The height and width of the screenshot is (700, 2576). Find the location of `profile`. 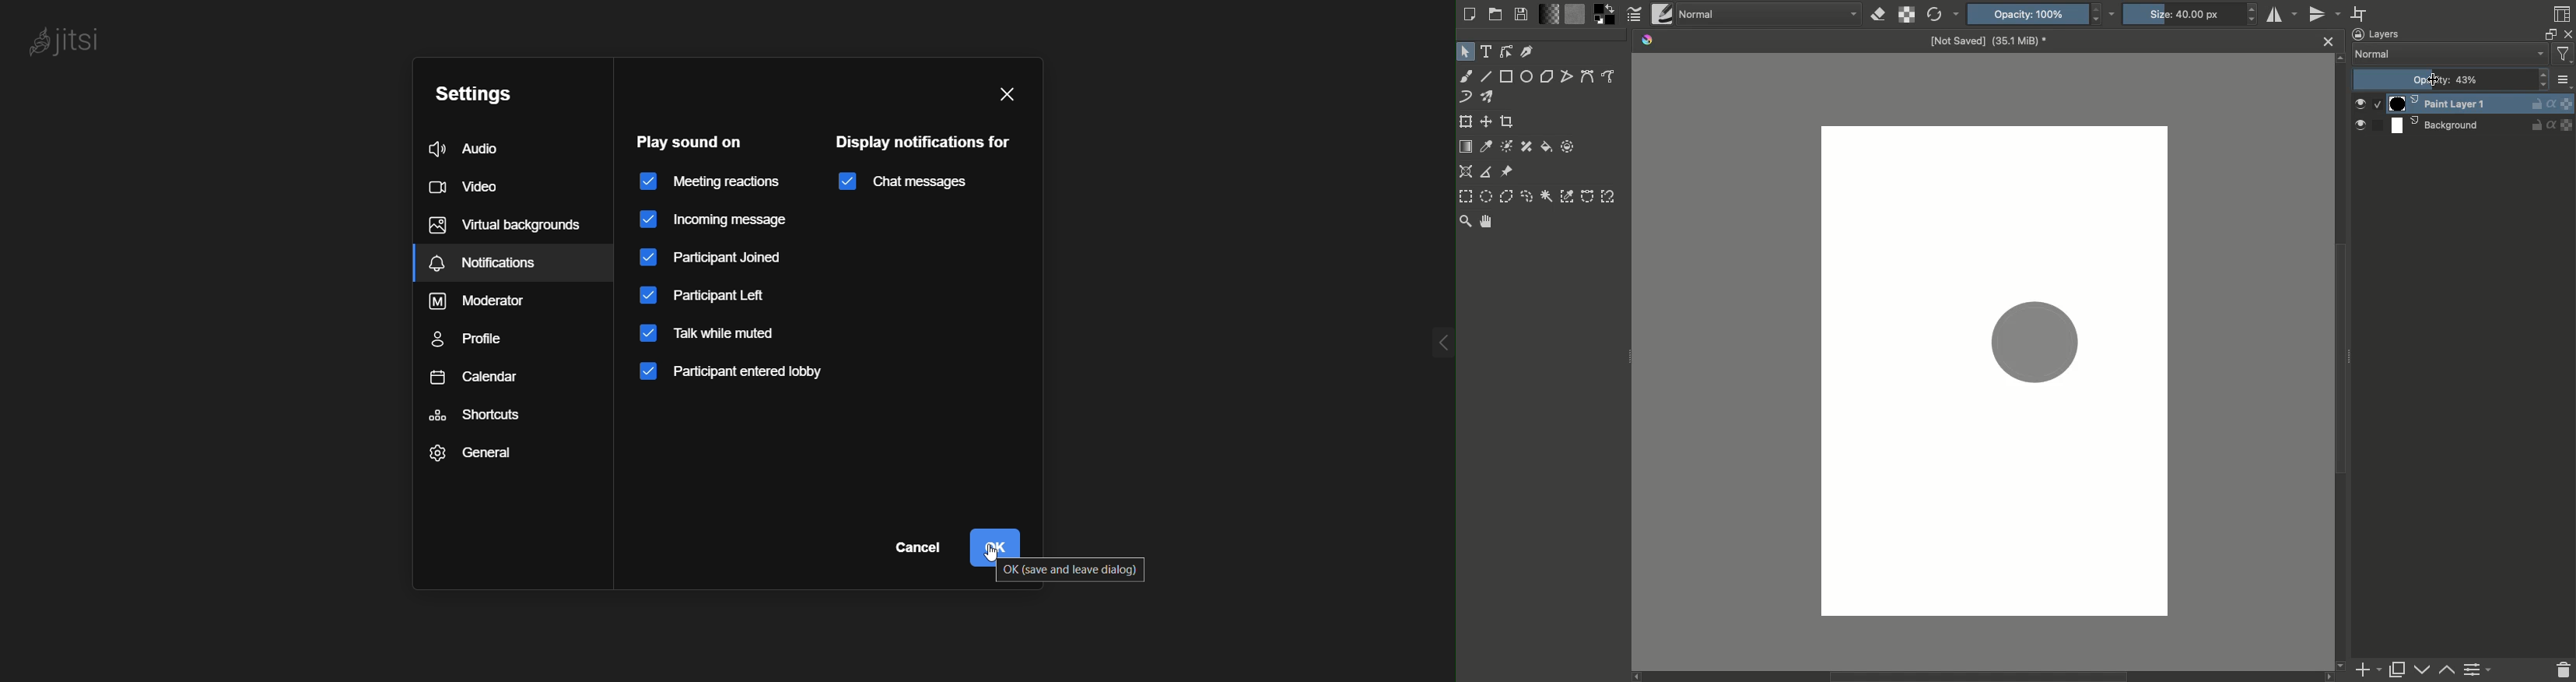

profile is located at coordinates (476, 340).